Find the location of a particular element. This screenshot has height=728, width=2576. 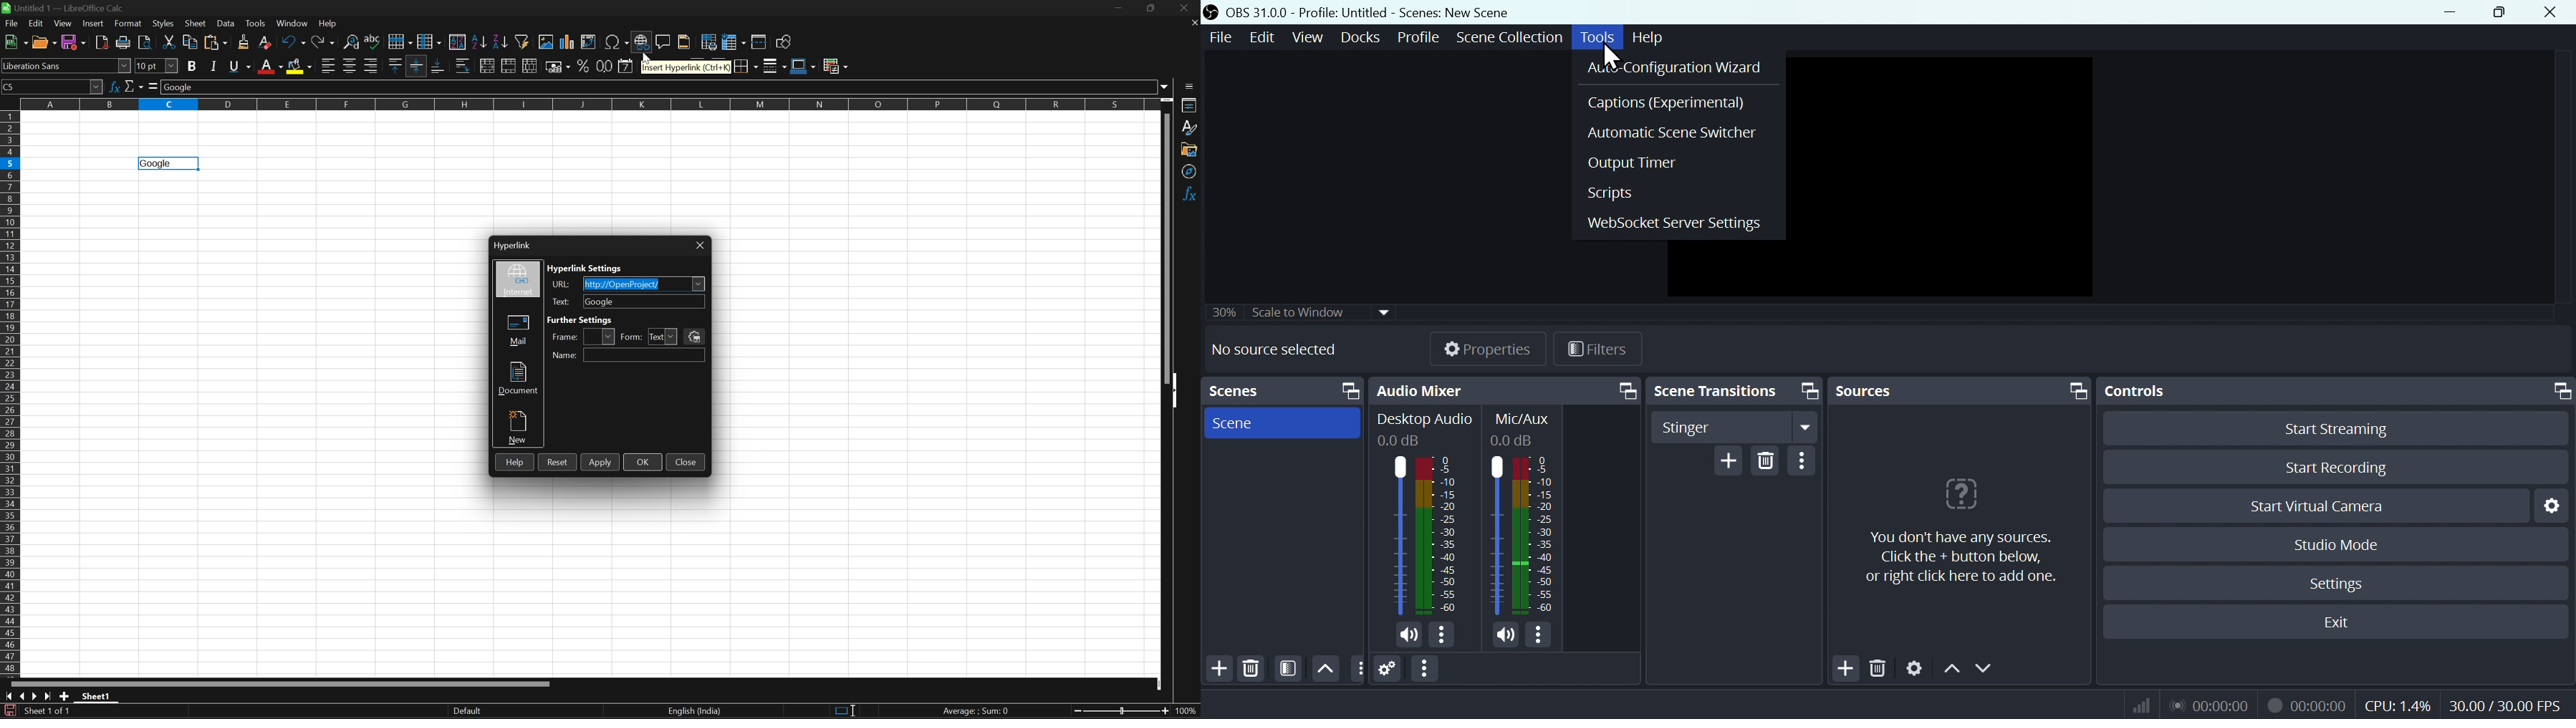

Text is located at coordinates (655, 334).